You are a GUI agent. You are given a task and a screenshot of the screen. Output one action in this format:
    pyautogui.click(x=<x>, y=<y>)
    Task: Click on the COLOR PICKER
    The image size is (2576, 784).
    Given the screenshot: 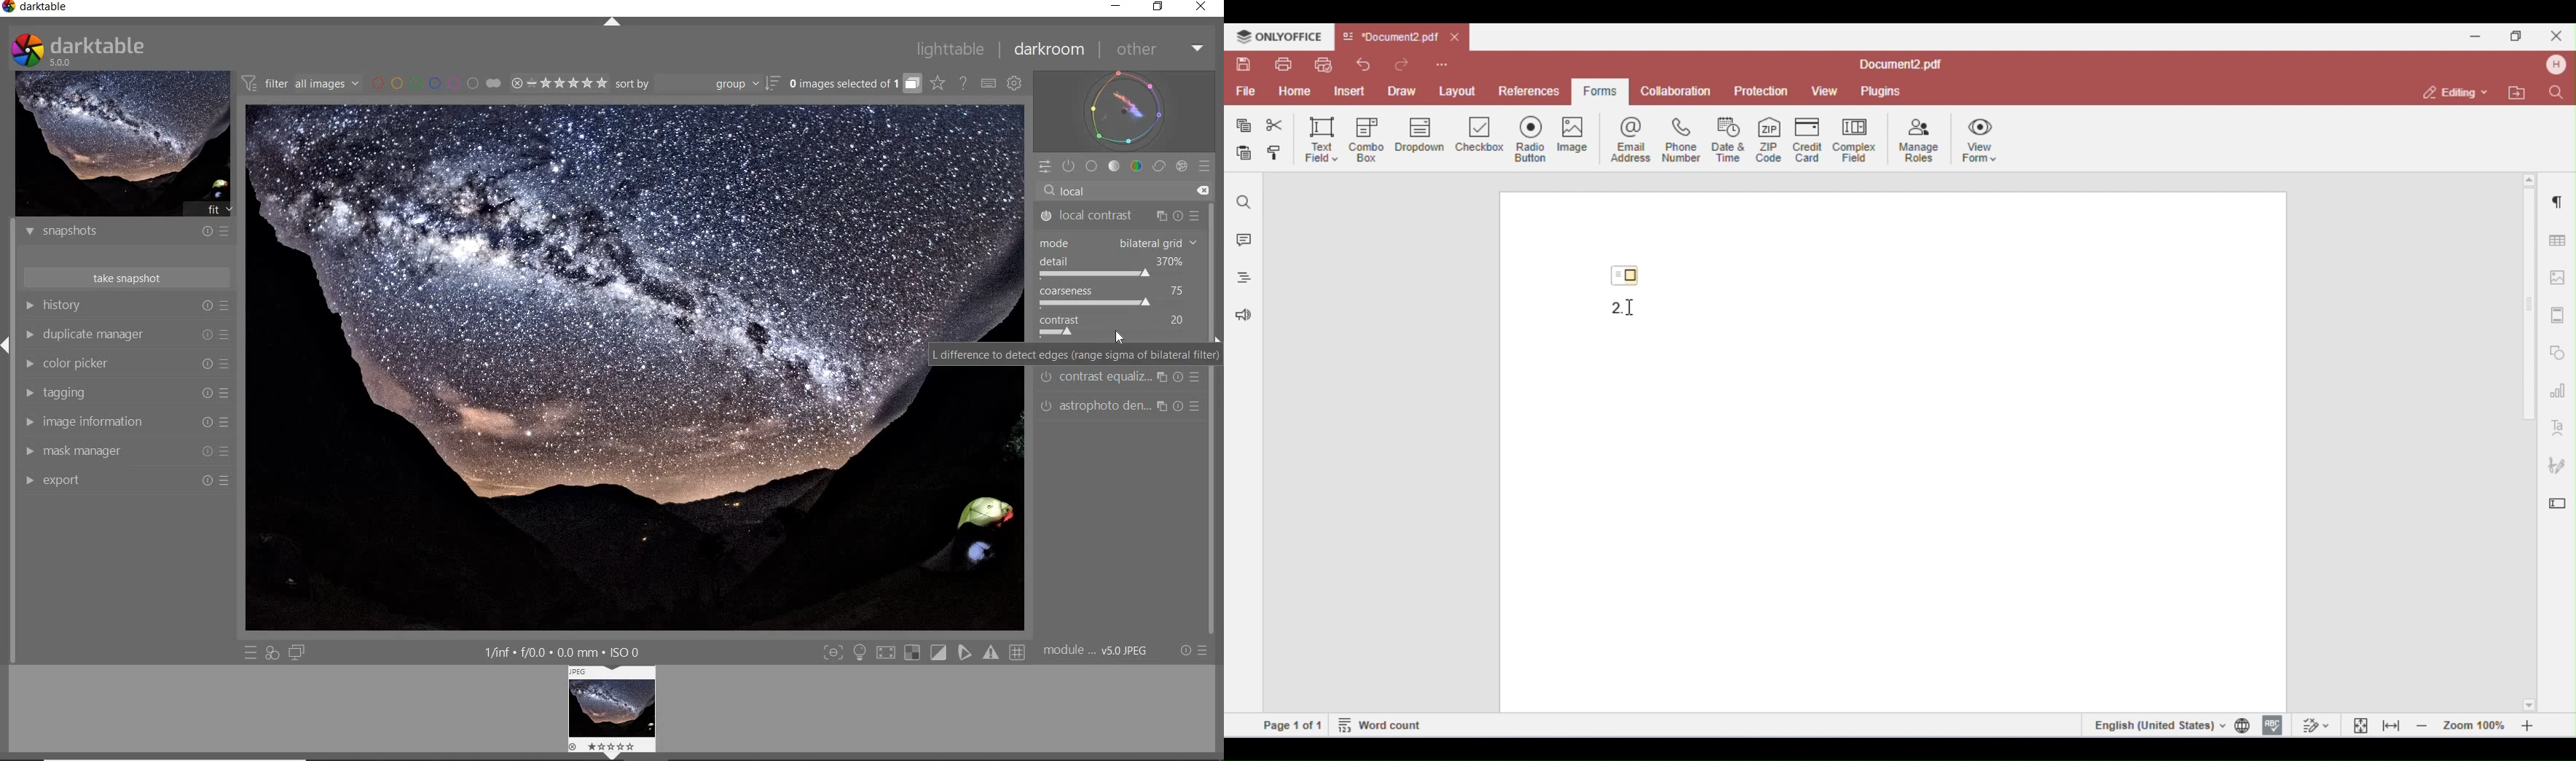 What is the action you would take?
    pyautogui.click(x=28, y=362)
    